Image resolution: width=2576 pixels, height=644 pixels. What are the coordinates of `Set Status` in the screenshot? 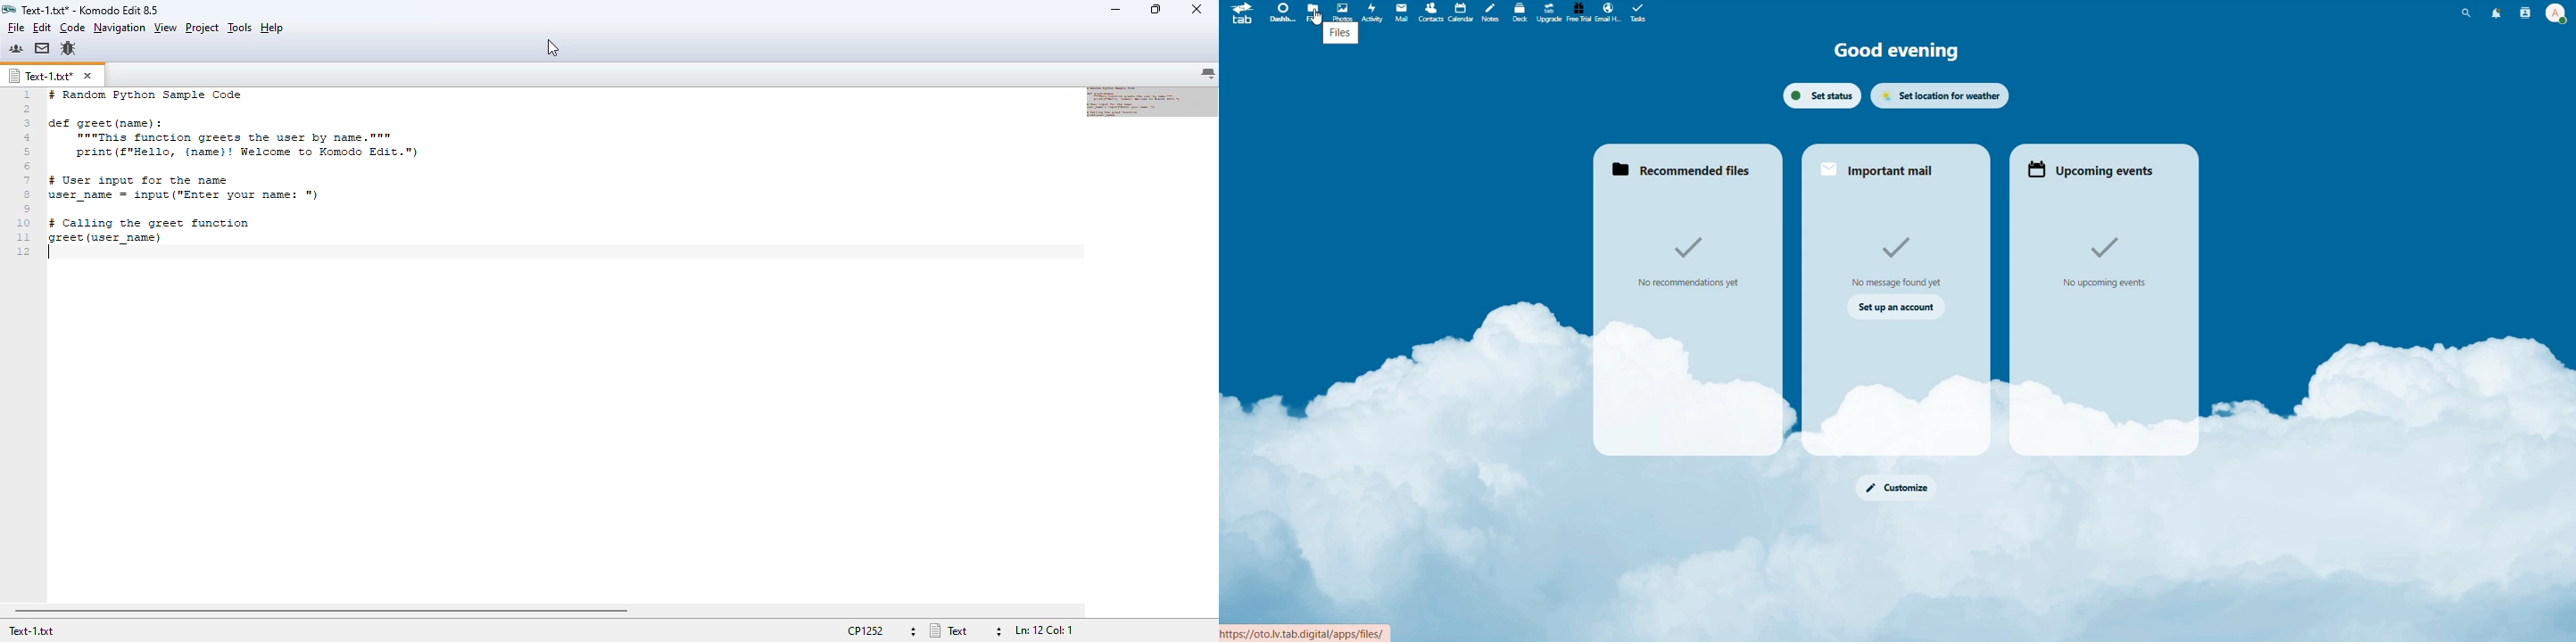 It's located at (1820, 94).